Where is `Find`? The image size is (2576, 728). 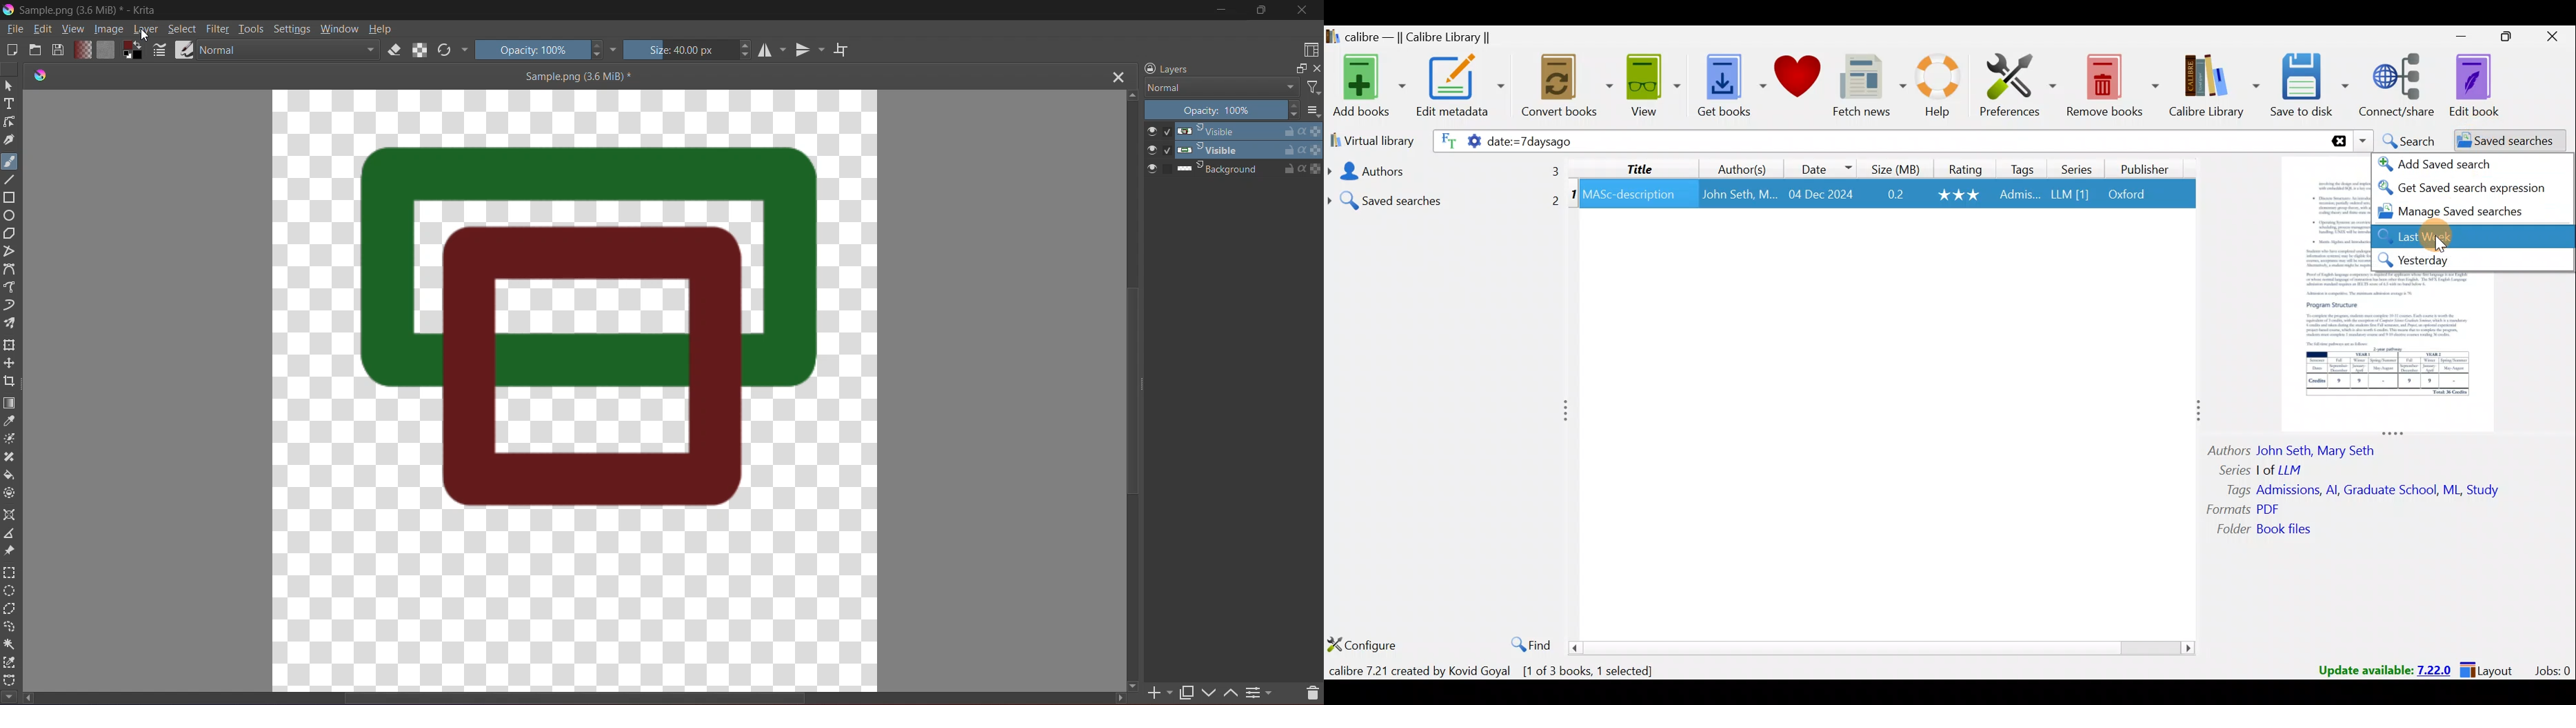 Find is located at coordinates (1527, 642).